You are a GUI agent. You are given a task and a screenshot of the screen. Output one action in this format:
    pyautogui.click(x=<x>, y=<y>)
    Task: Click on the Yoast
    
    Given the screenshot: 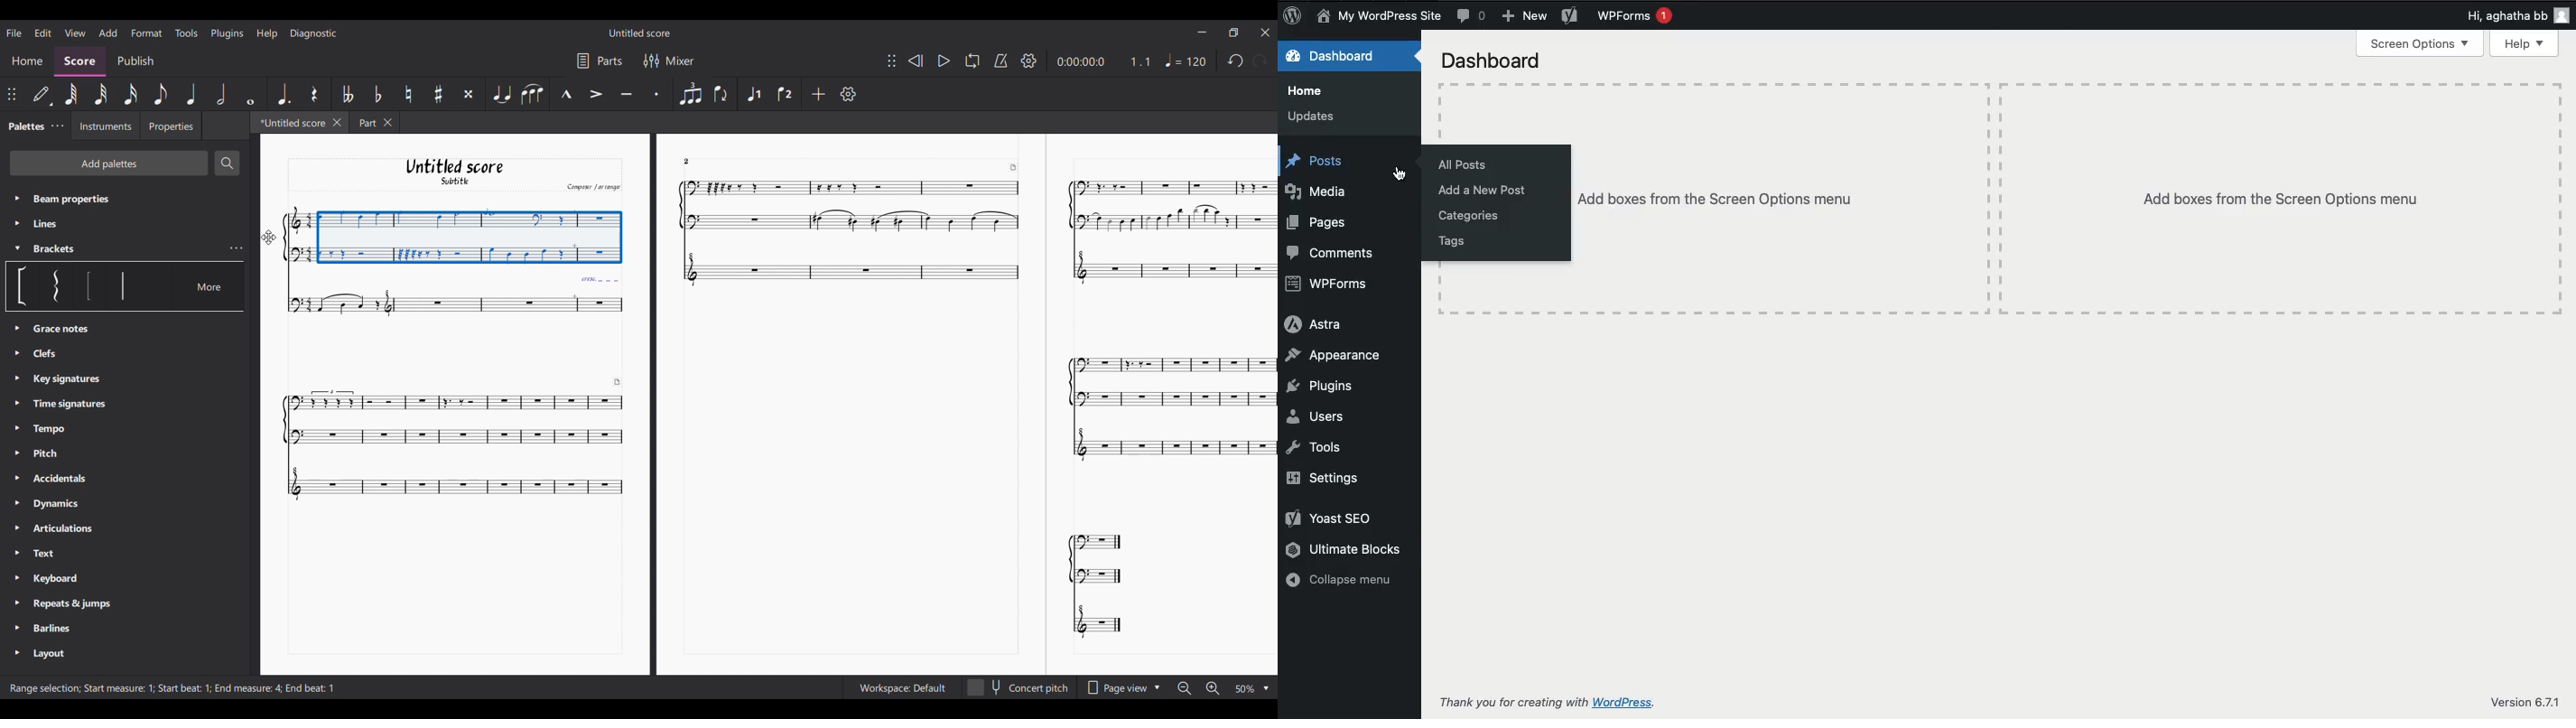 What is the action you would take?
    pyautogui.click(x=1568, y=16)
    